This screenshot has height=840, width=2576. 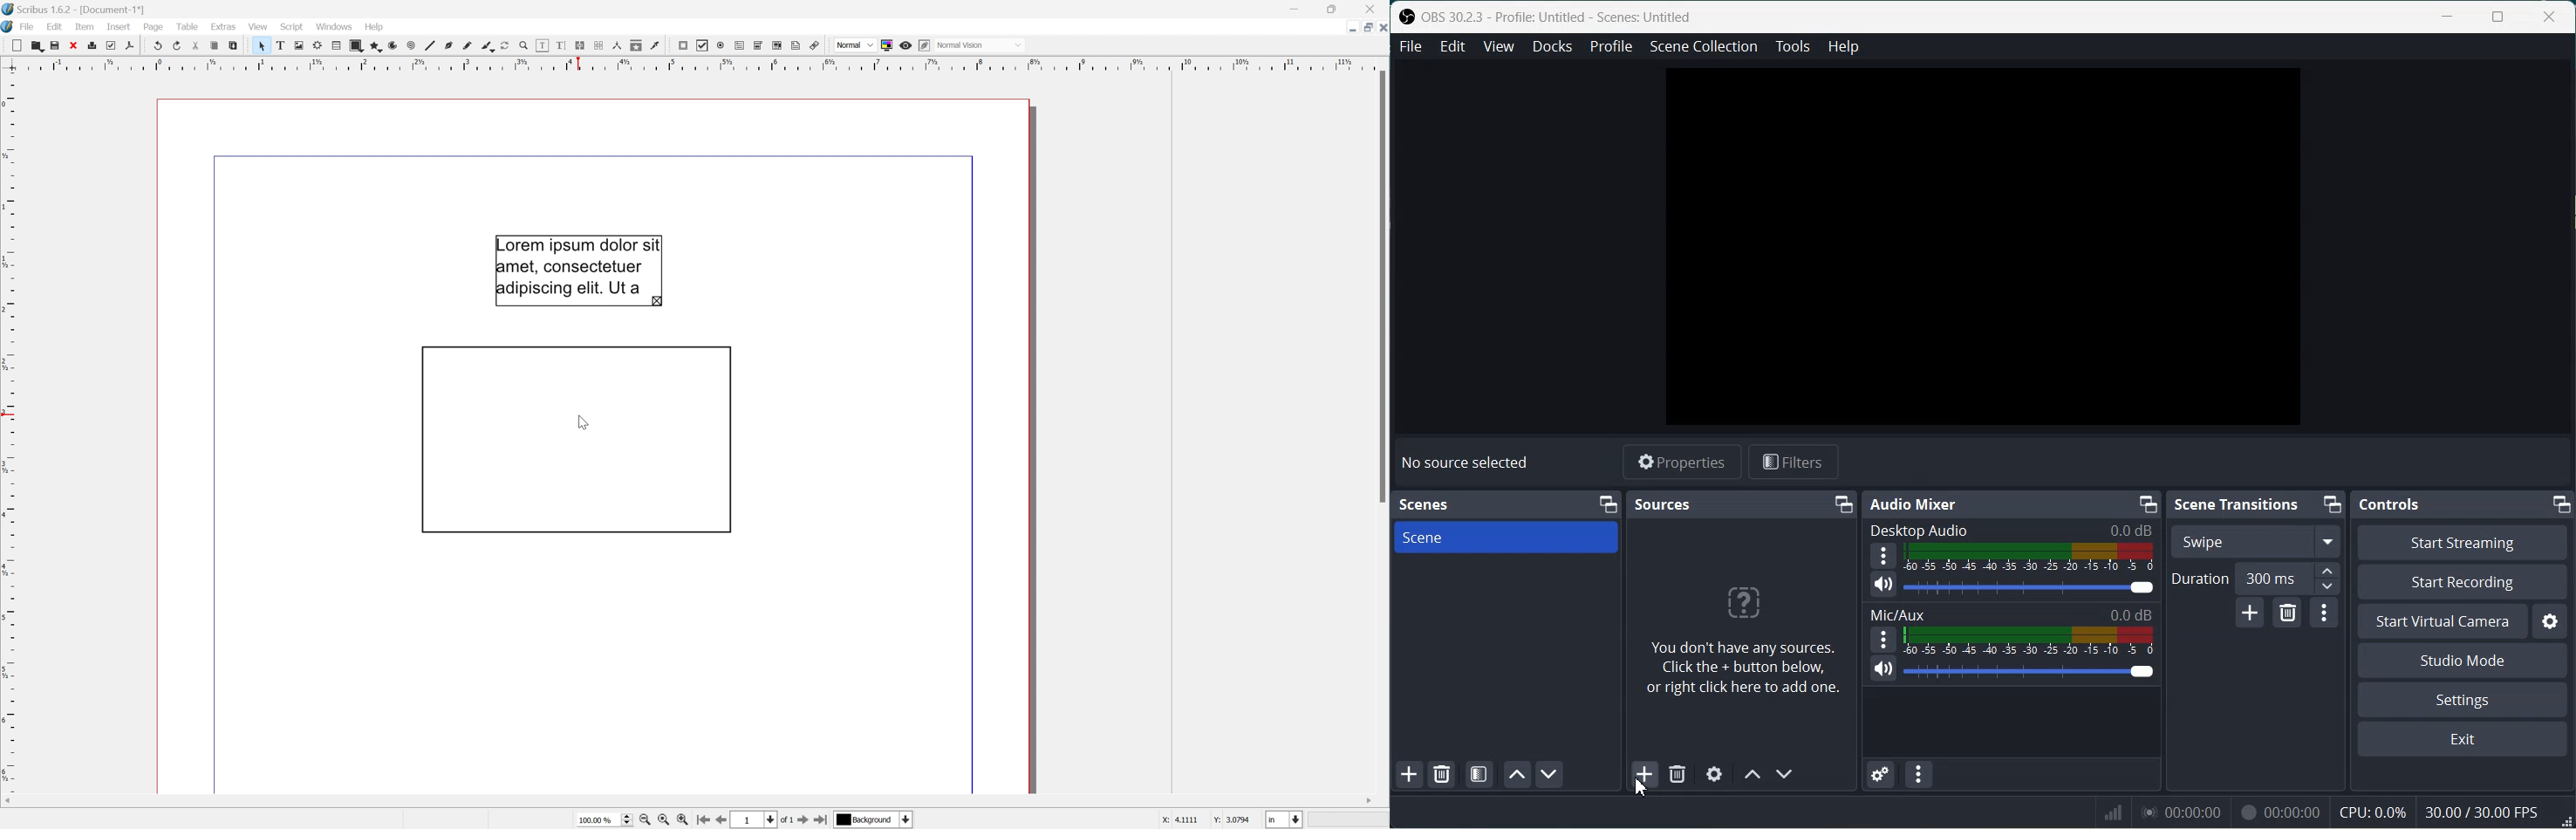 What do you see at coordinates (824, 820) in the screenshot?
I see `Go to the last page` at bounding box center [824, 820].